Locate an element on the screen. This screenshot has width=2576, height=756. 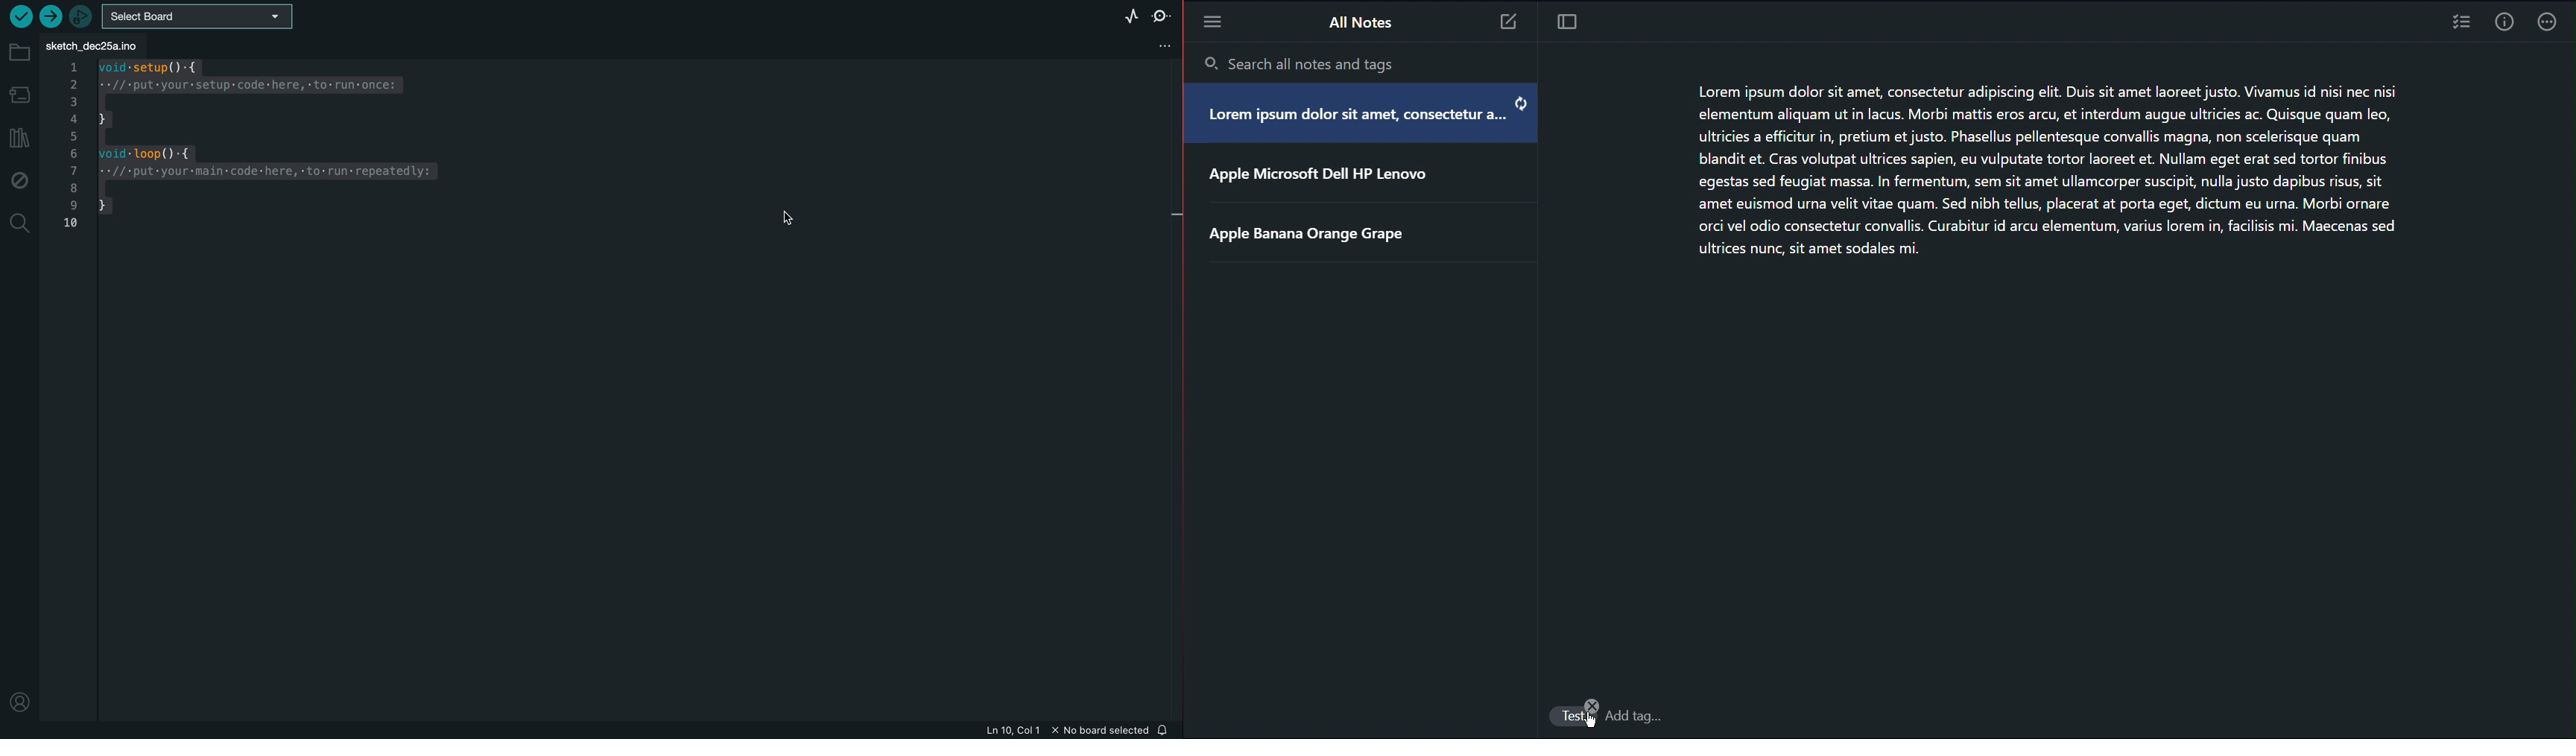
test is located at coordinates (1572, 717).